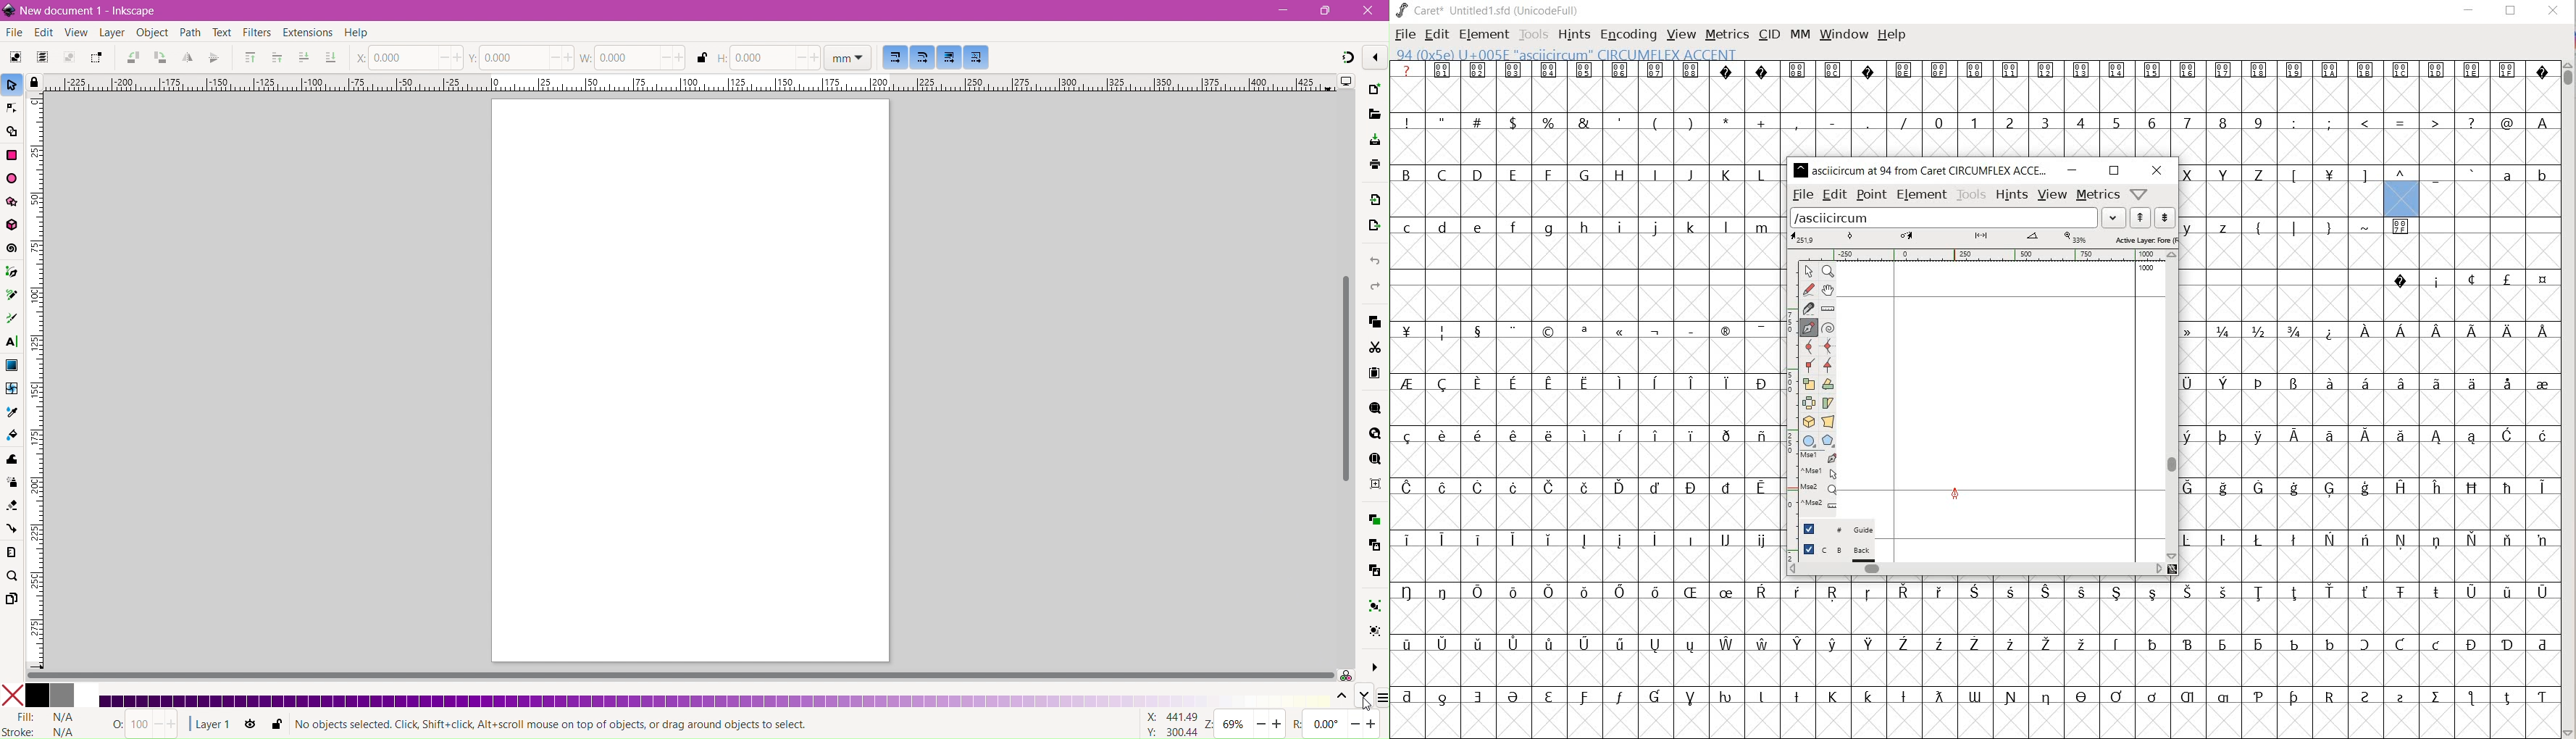  Describe the element at coordinates (1972, 194) in the screenshot. I see `tools` at that location.